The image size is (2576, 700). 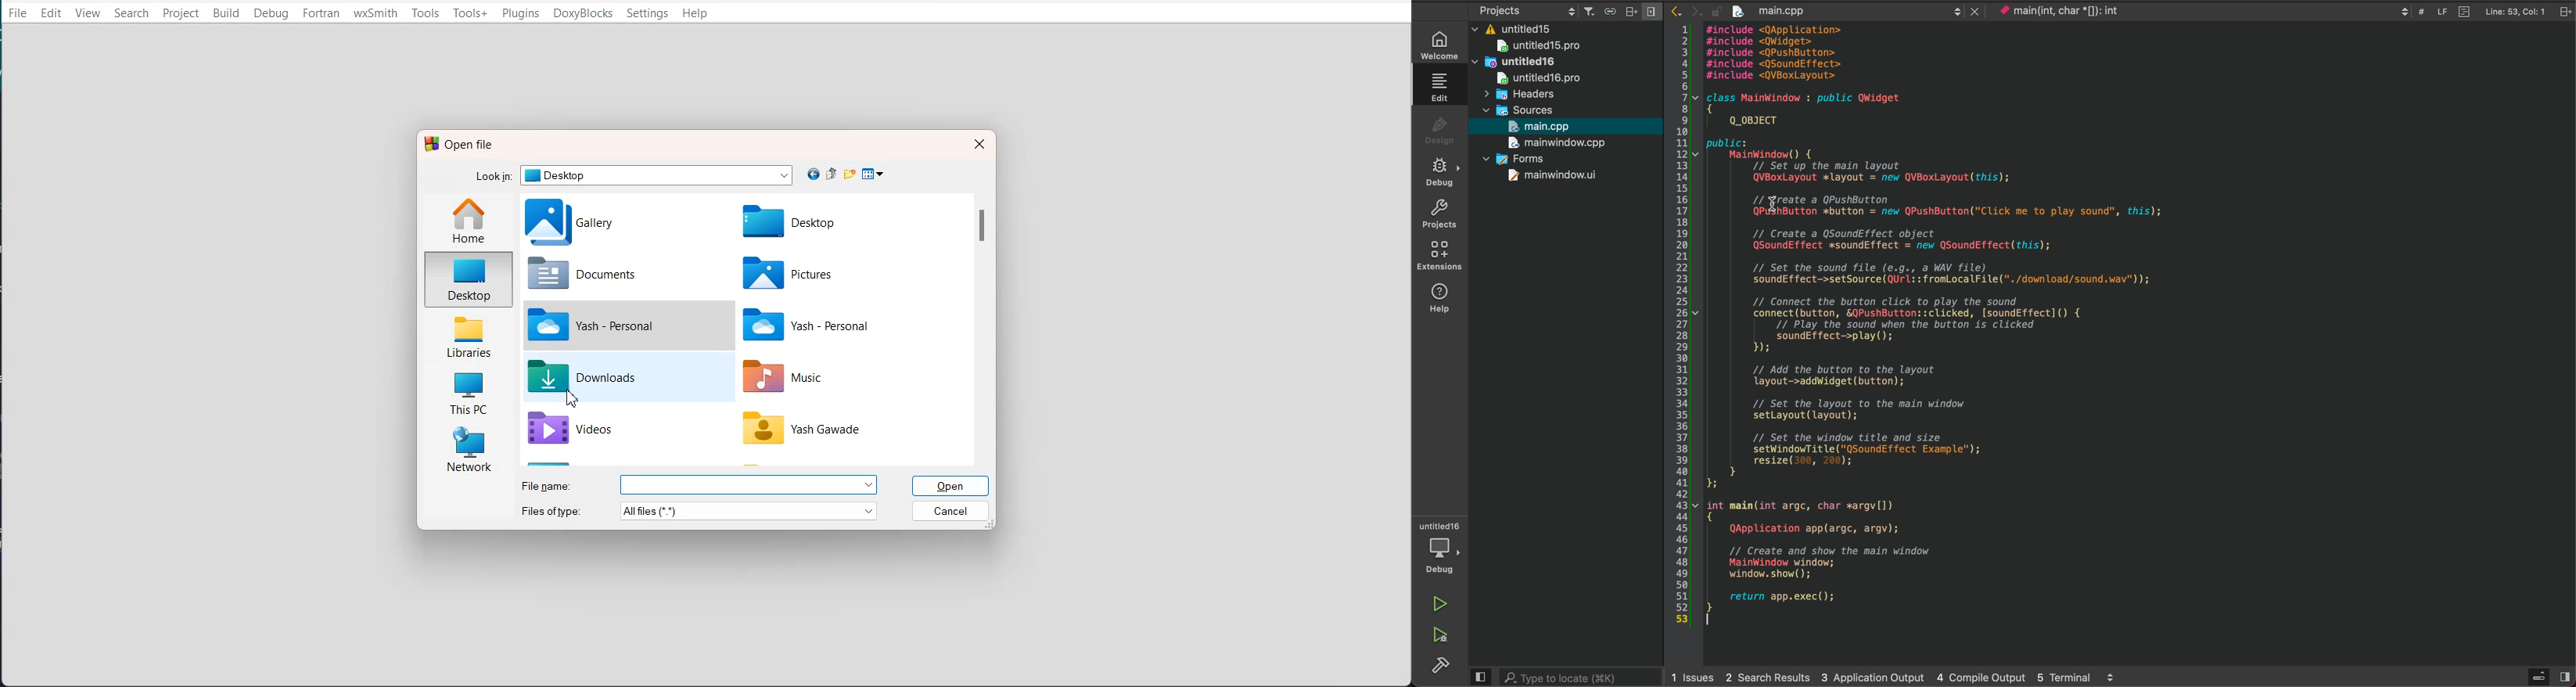 I want to click on View, so click(x=90, y=13).